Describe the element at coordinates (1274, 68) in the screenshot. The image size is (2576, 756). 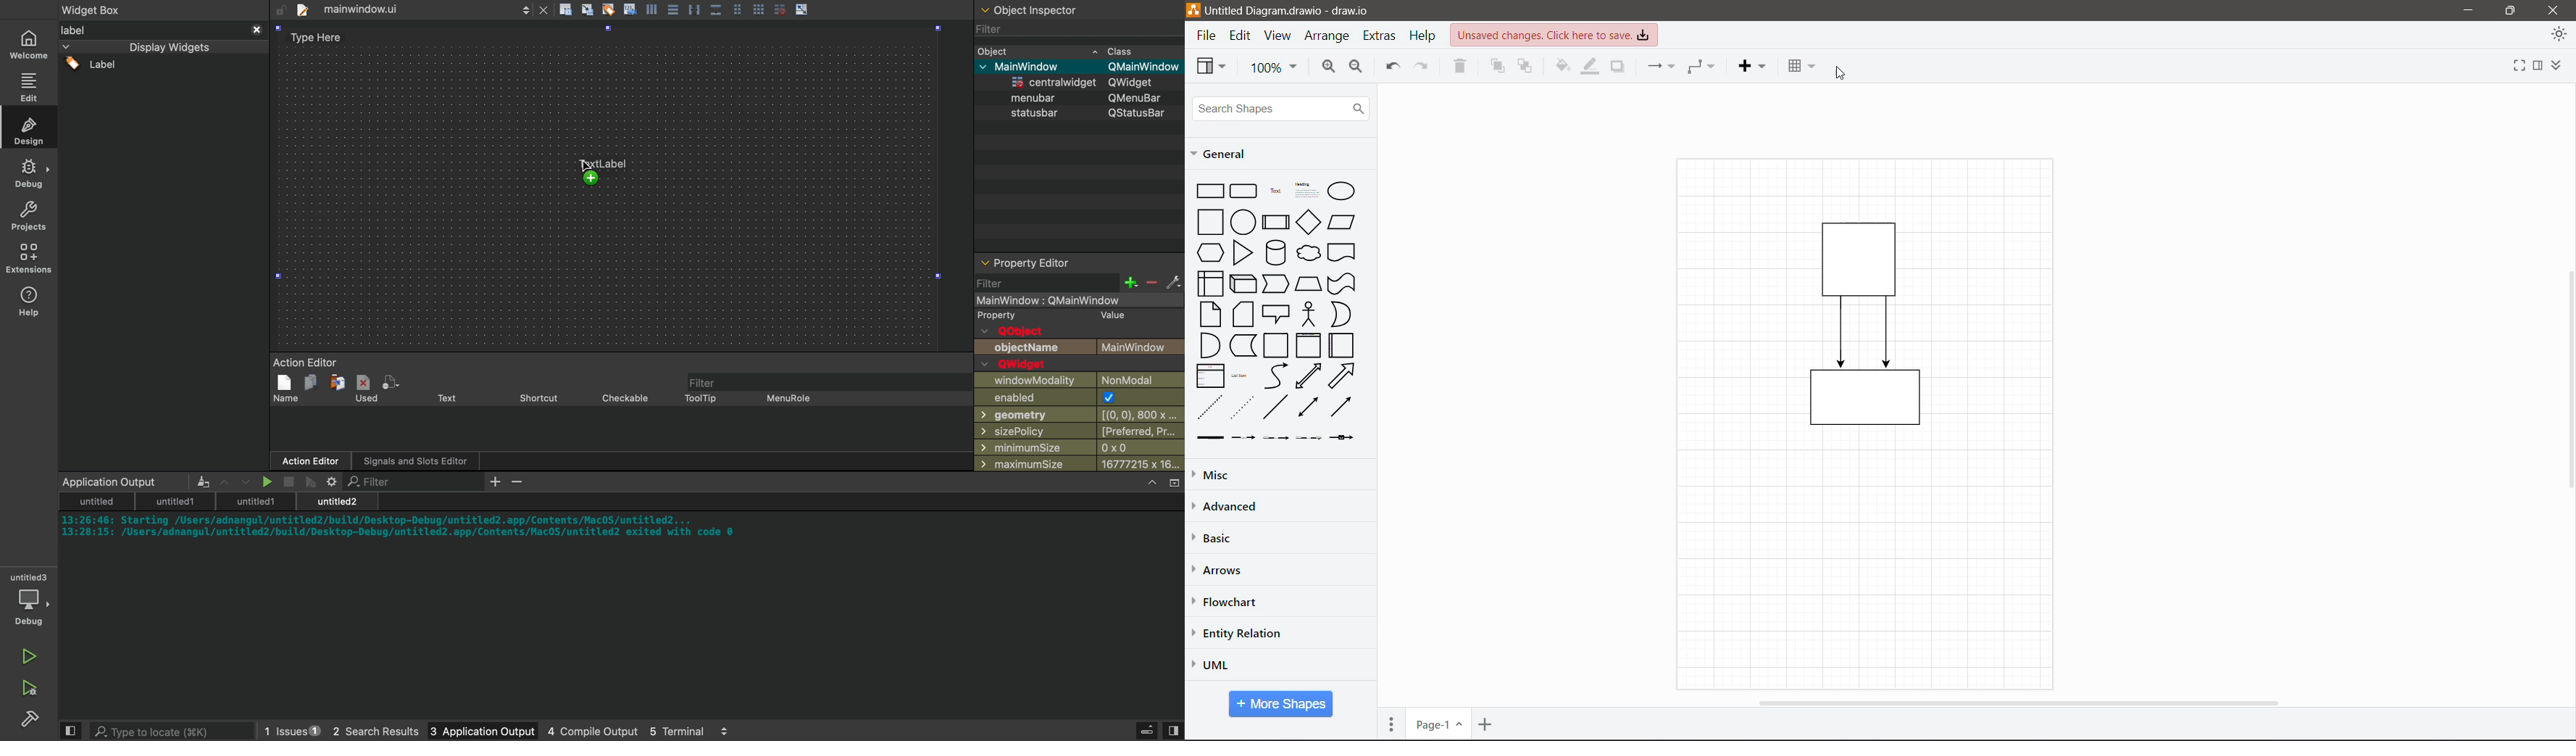
I see `Zoom` at that location.